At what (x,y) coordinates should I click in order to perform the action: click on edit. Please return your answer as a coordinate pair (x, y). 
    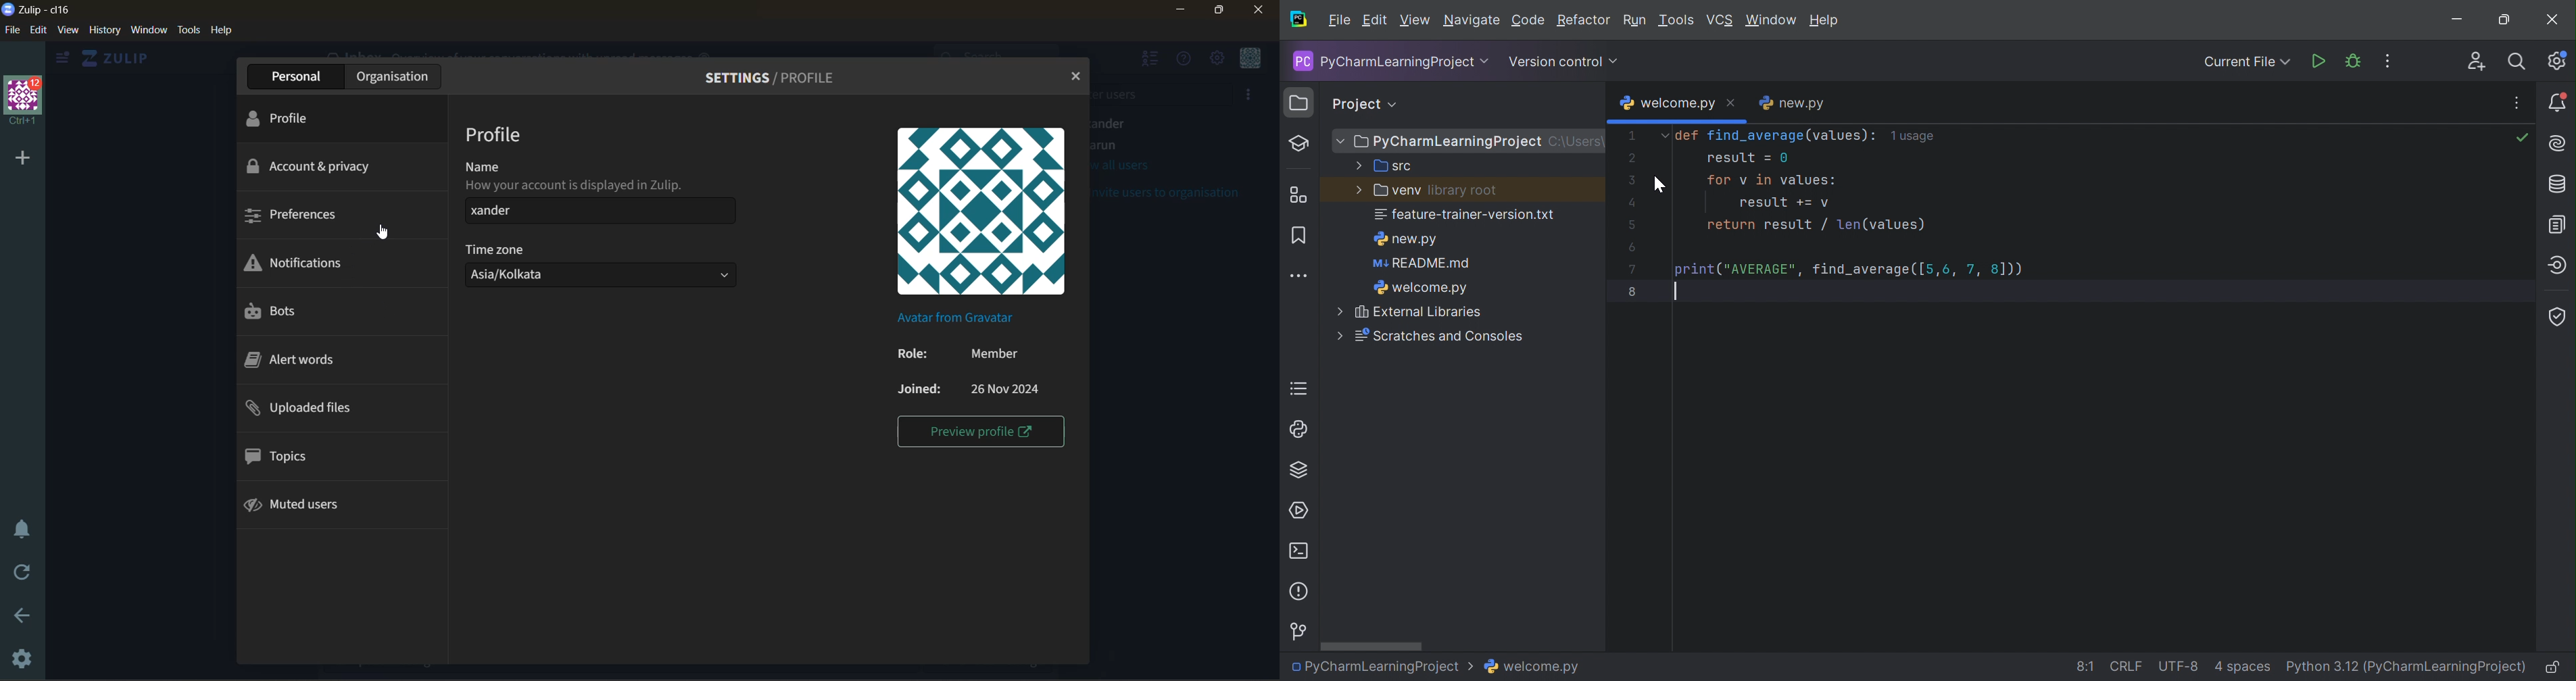
    Looking at the image, I should click on (38, 31).